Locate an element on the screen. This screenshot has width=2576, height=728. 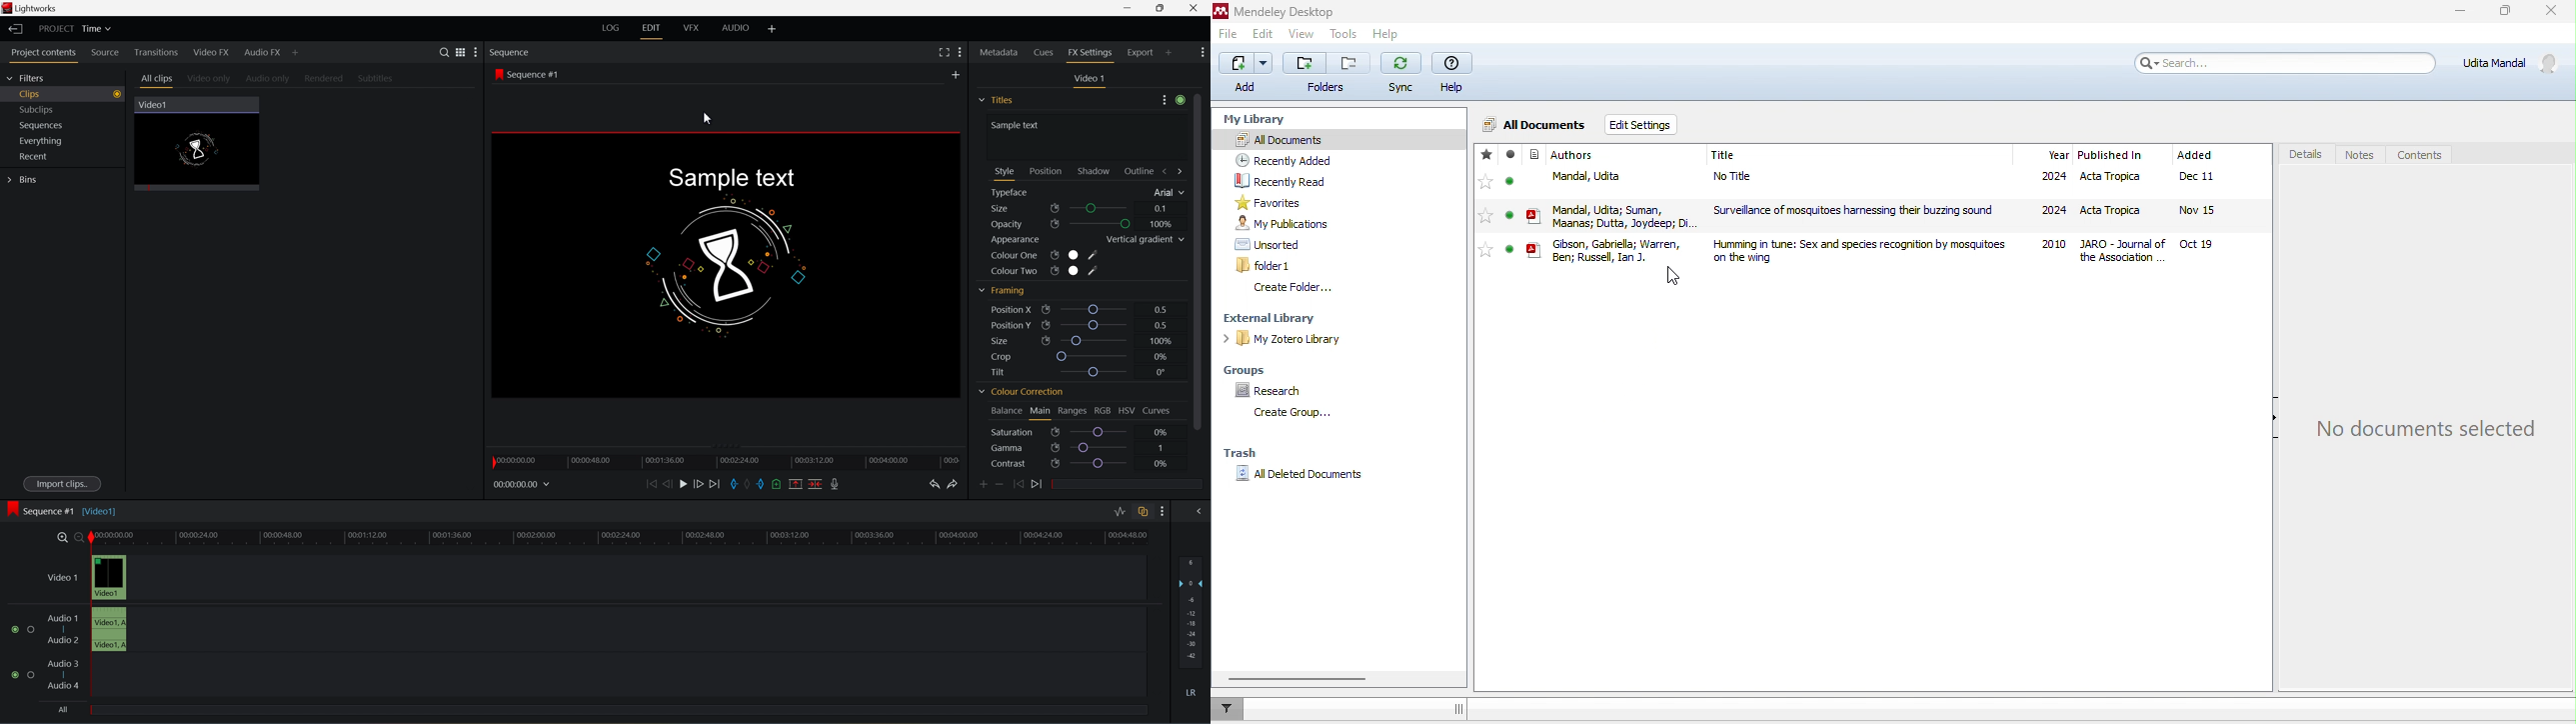
move one frame back is located at coordinates (667, 484).